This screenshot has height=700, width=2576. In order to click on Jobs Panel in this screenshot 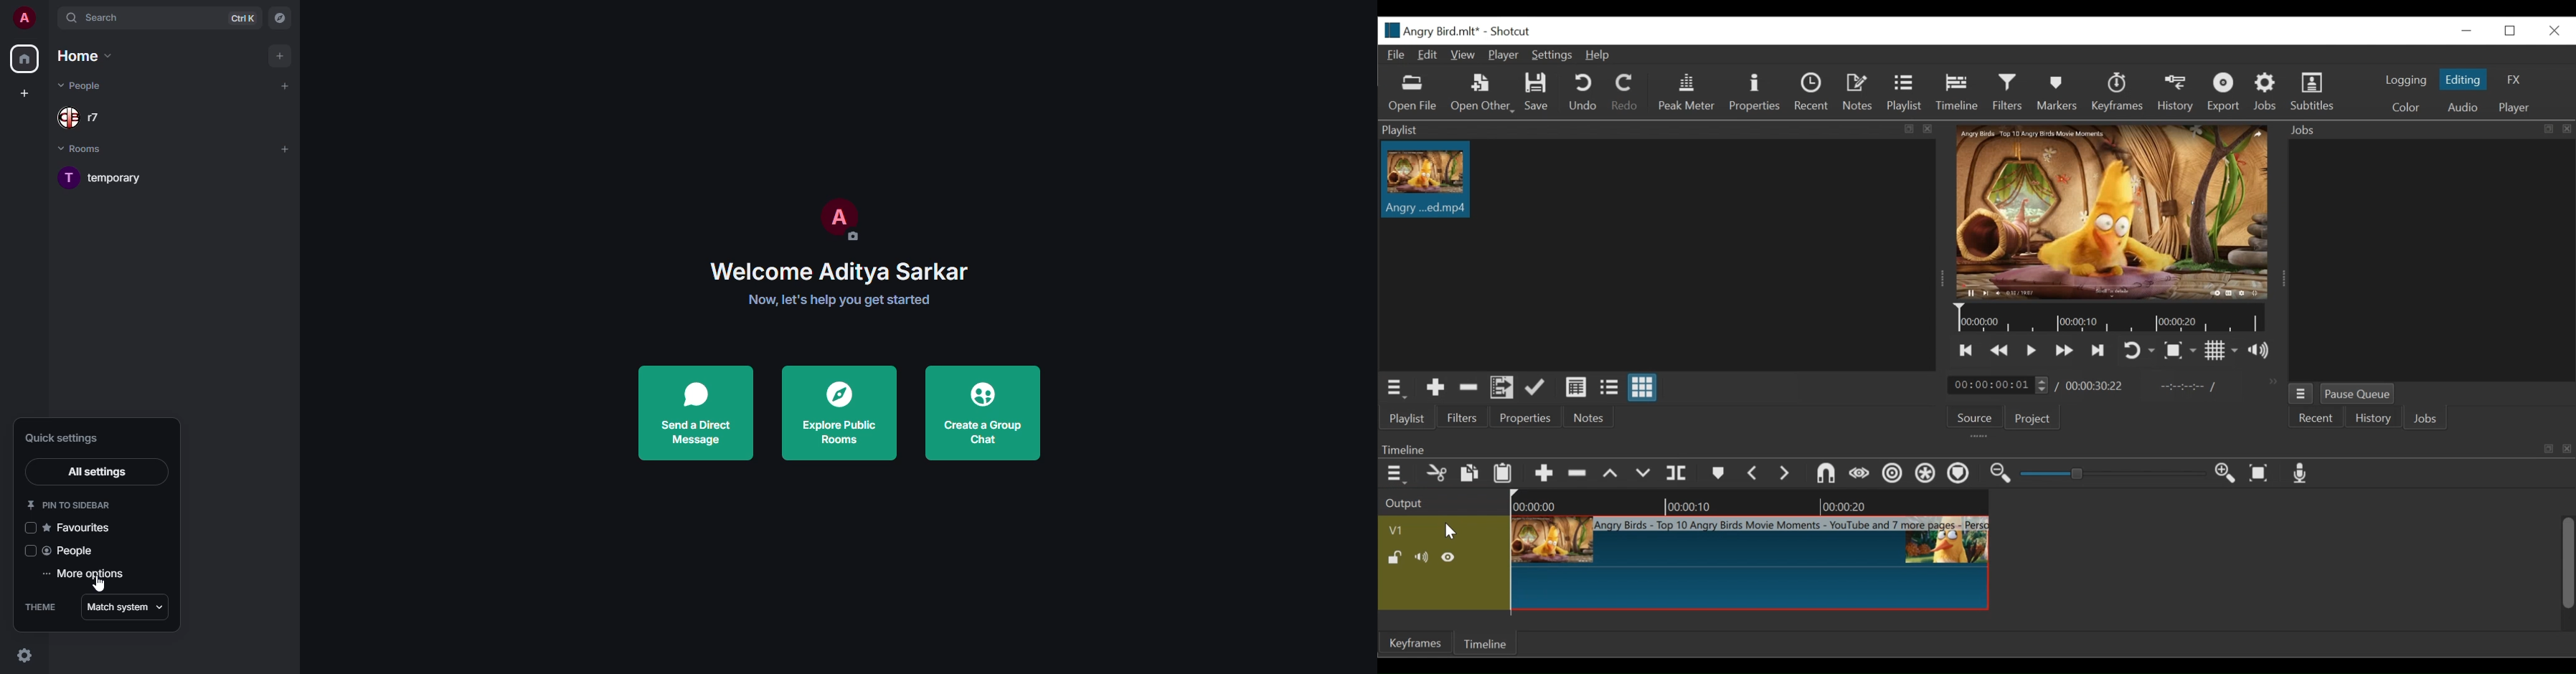, I will do `click(2431, 259)`.